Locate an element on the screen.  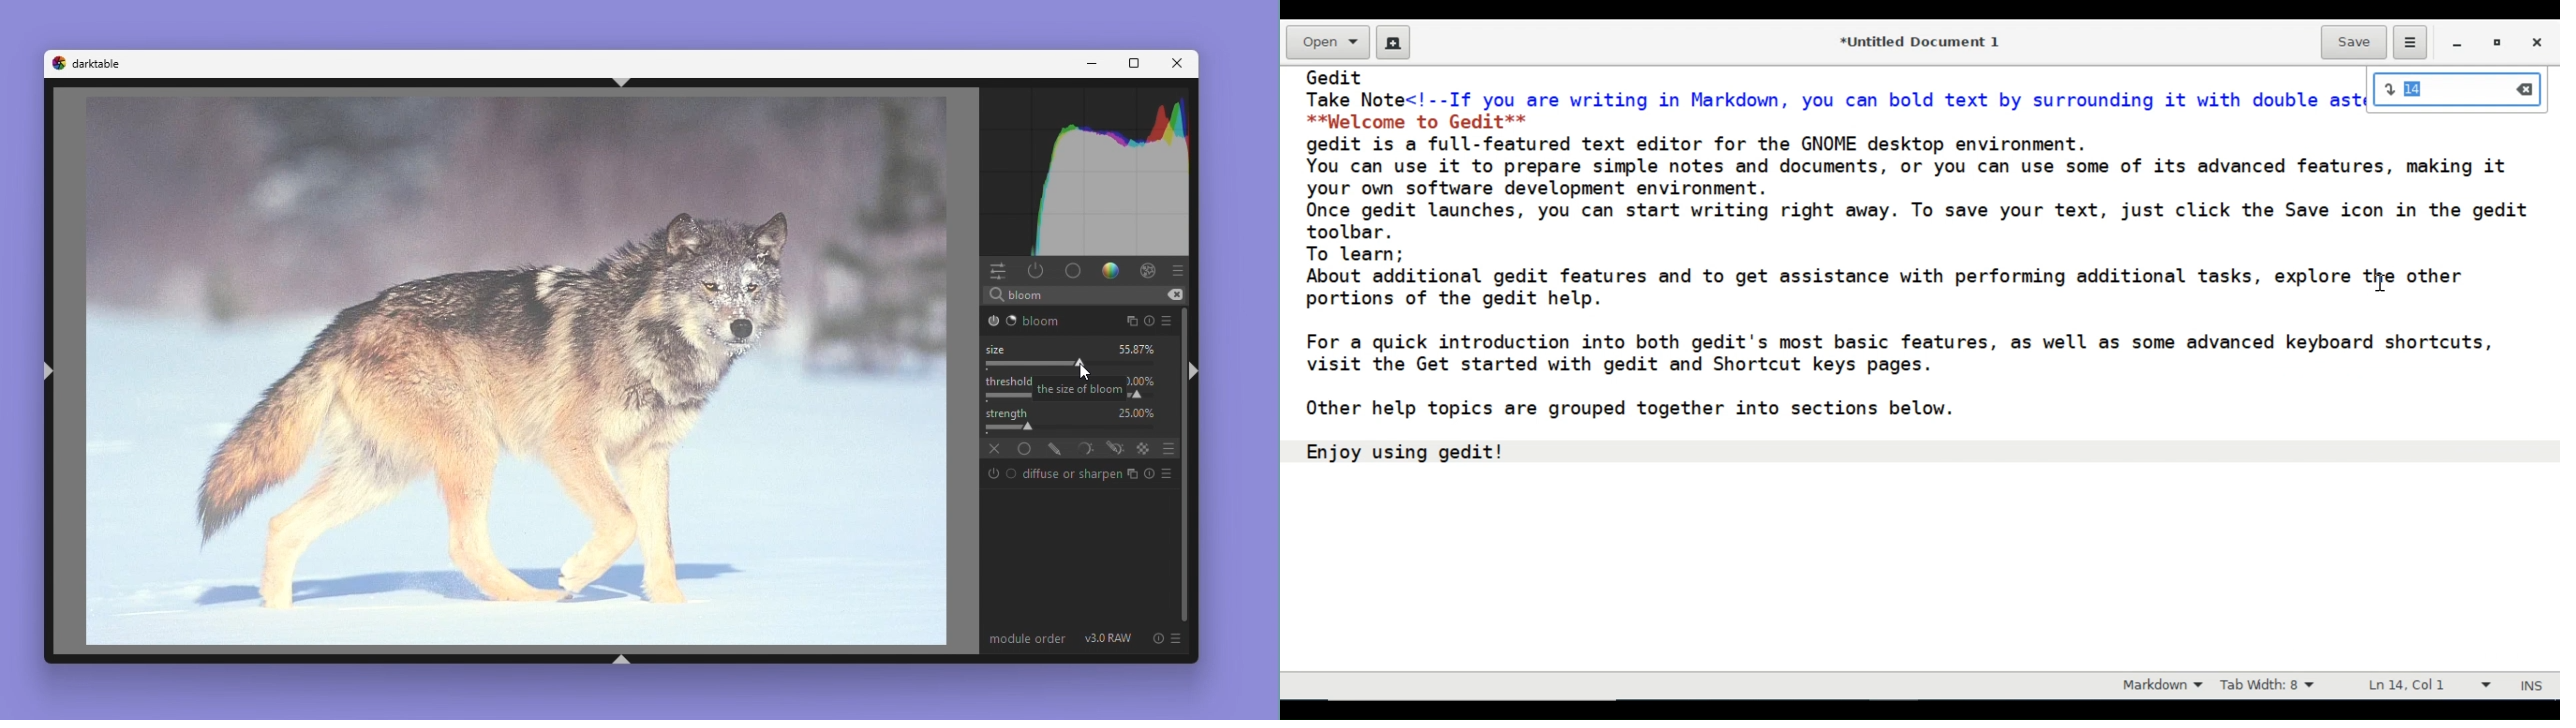
Application menu is located at coordinates (2409, 43).